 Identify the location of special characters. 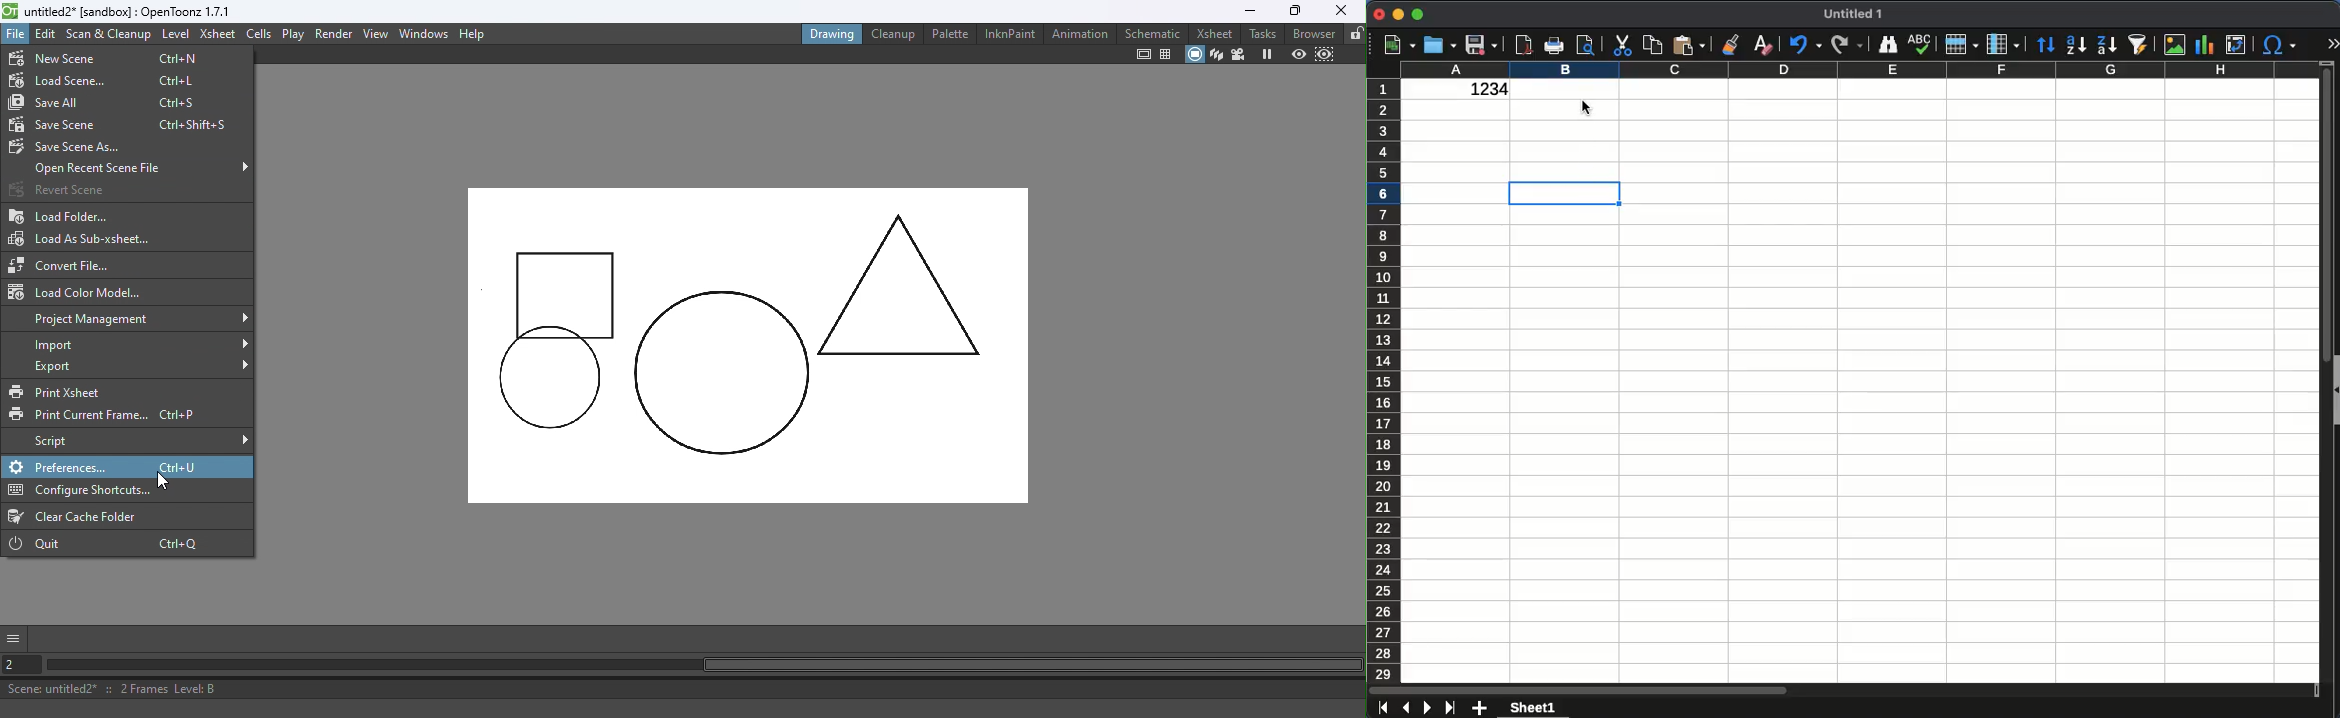
(2277, 45).